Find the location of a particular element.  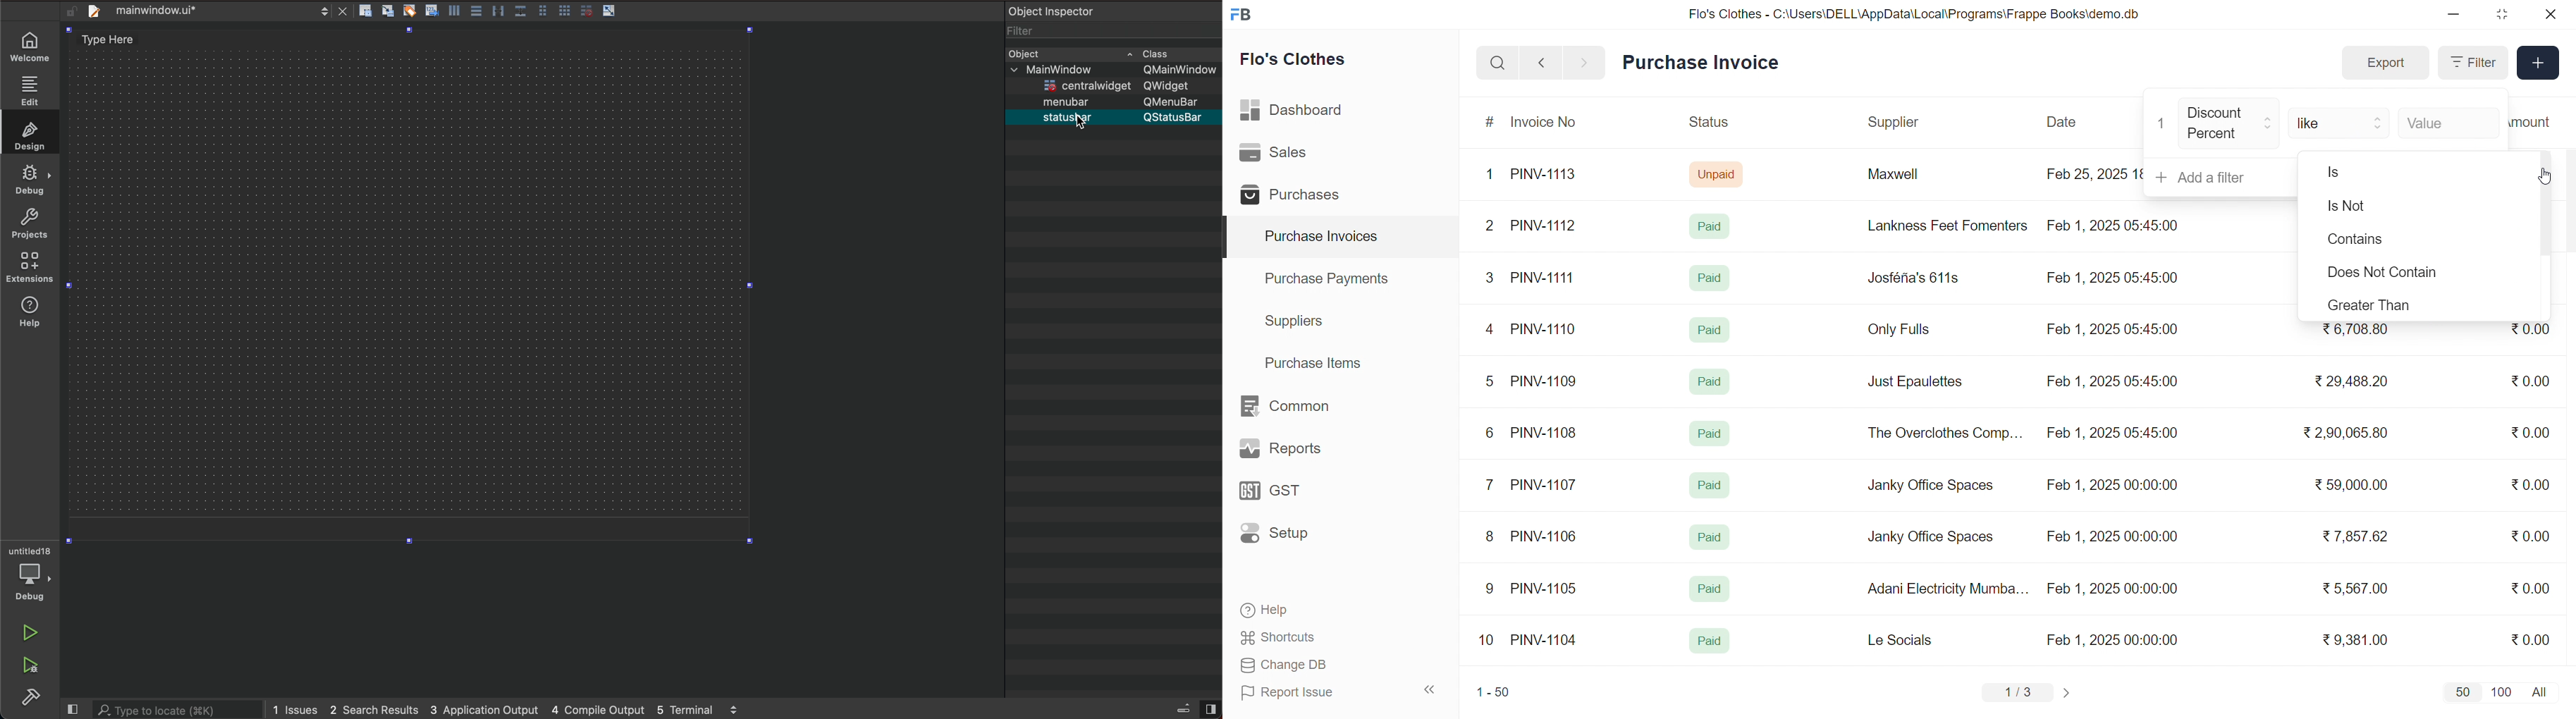

1-50 is located at coordinates (1493, 694).